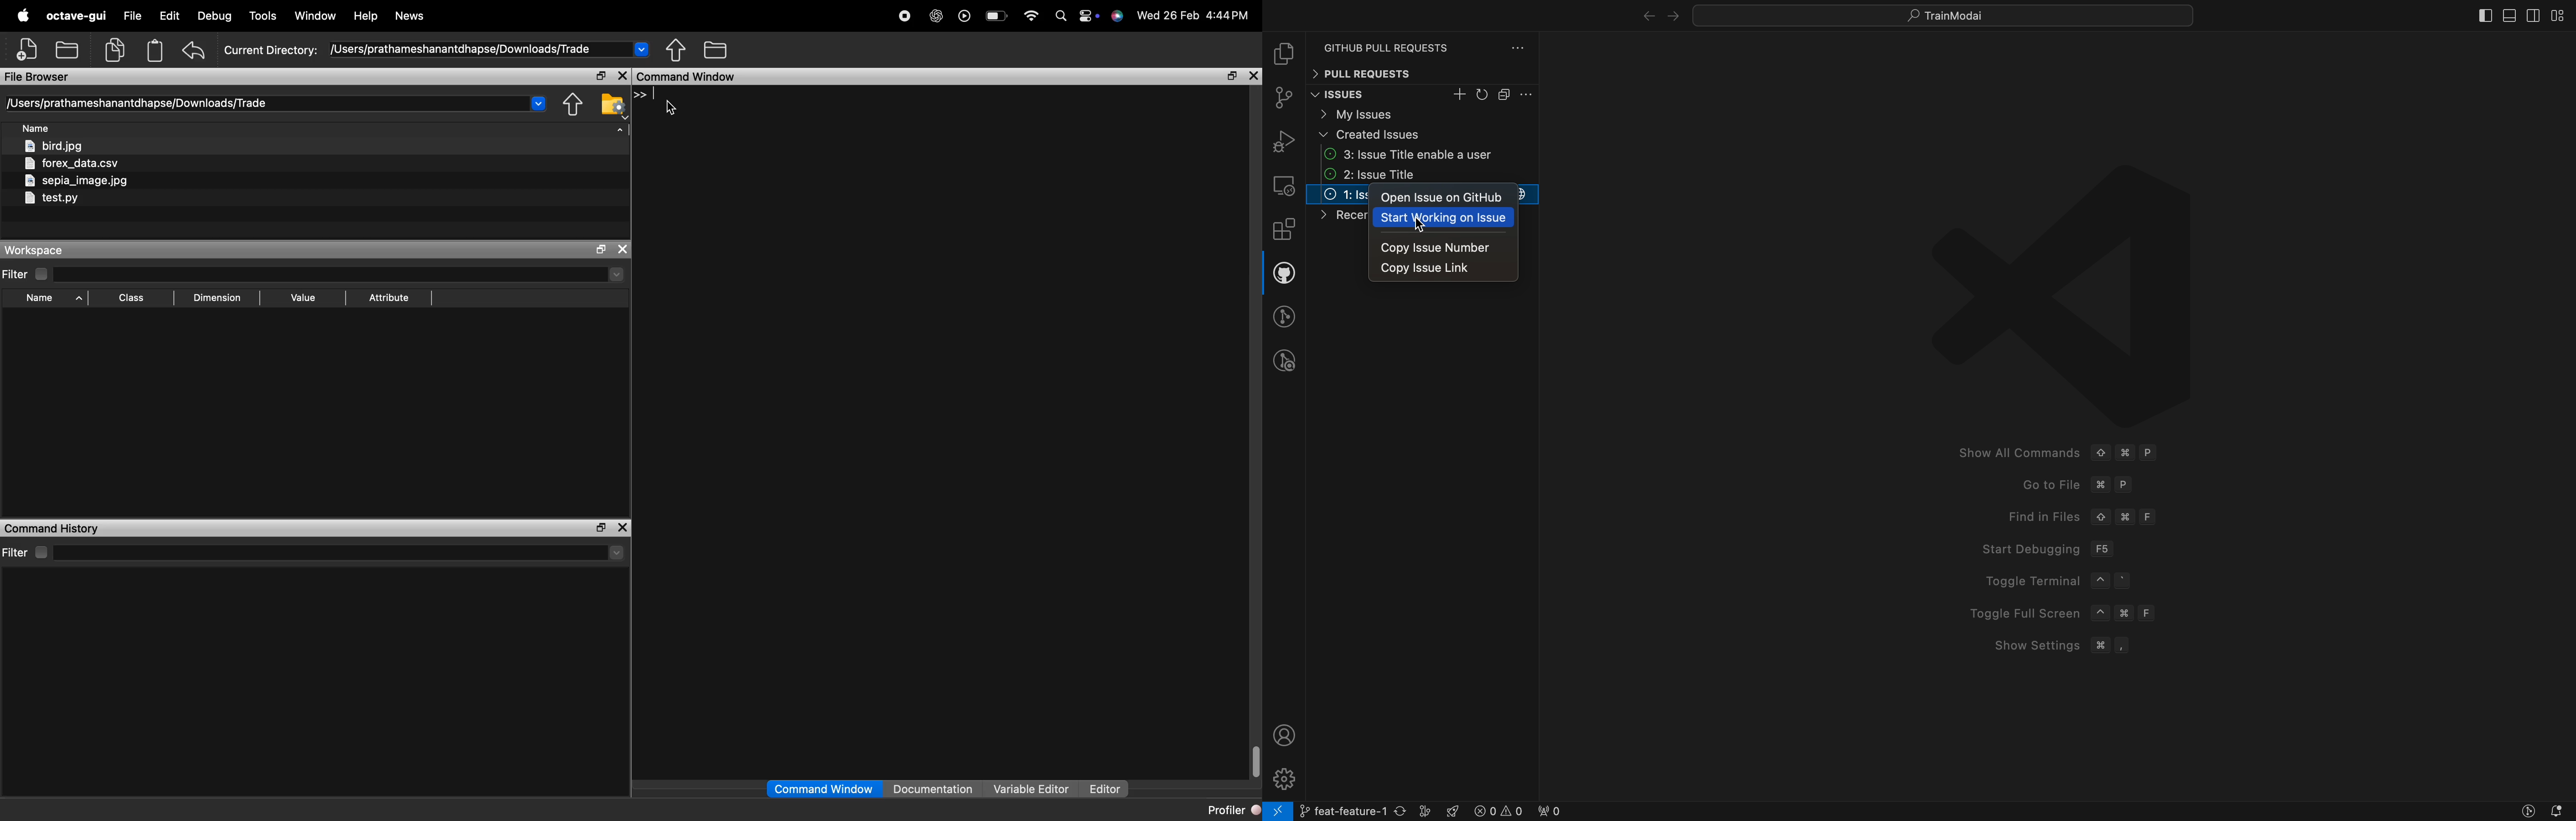  Describe the element at coordinates (1280, 735) in the screenshot. I see `profile` at that location.